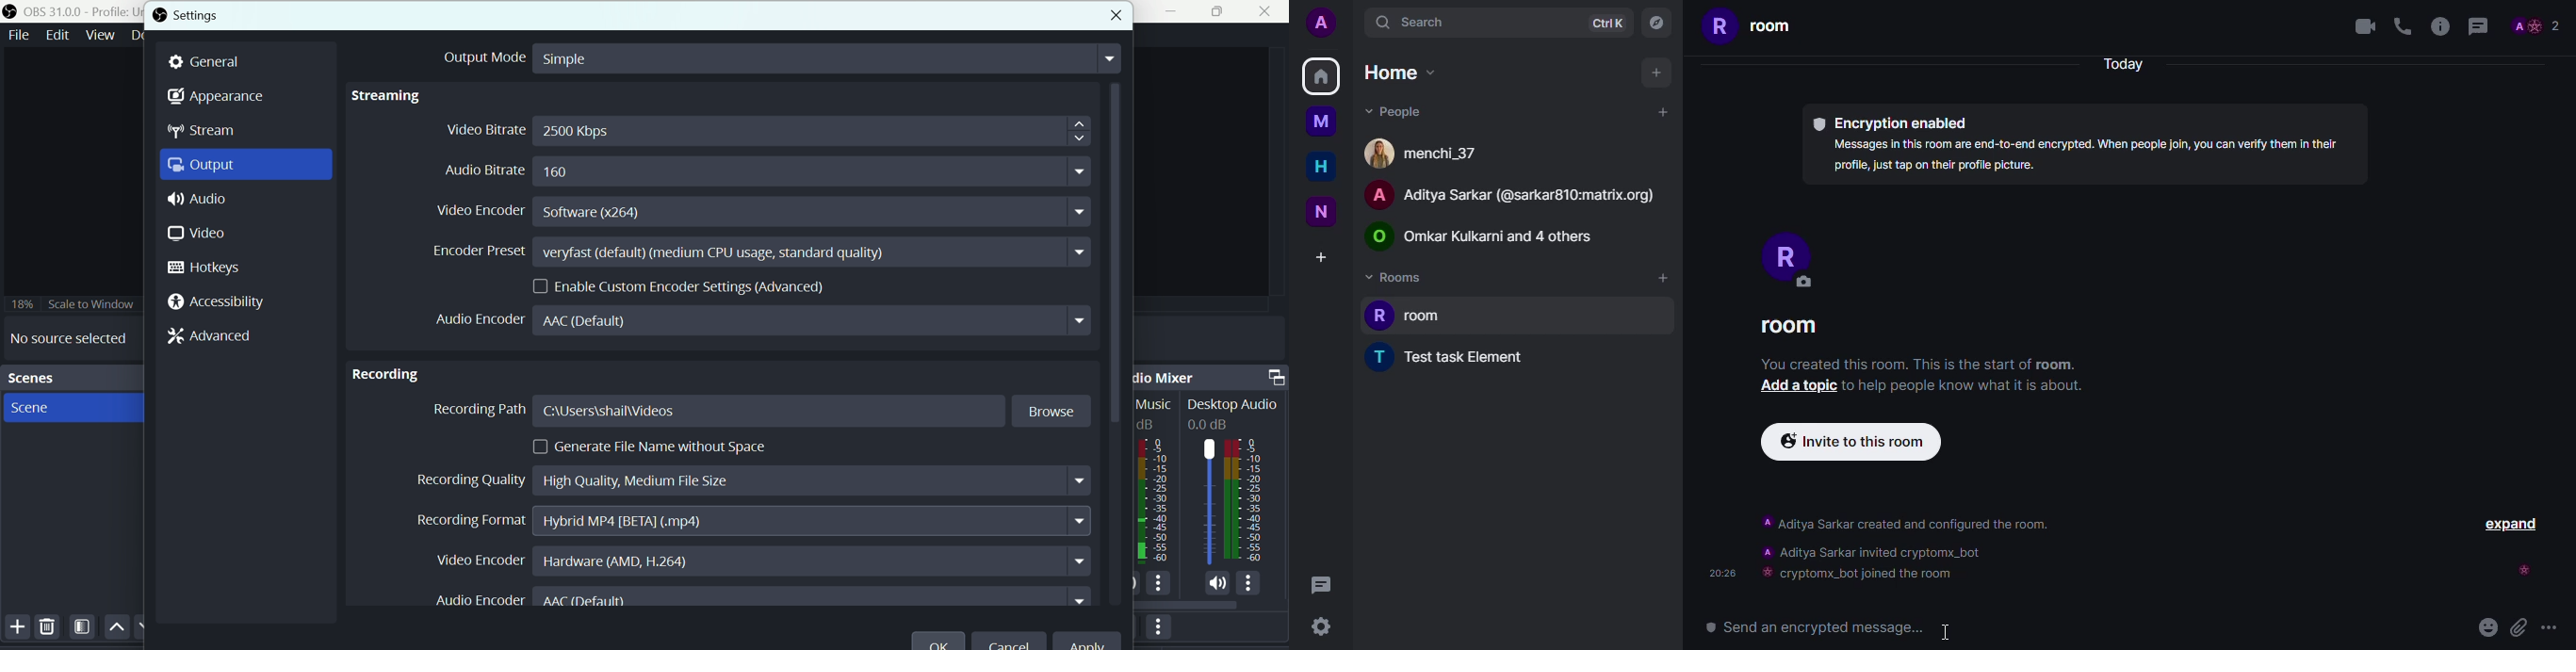 This screenshot has height=672, width=2576. I want to click on ctrlK, so click(1607, 24).